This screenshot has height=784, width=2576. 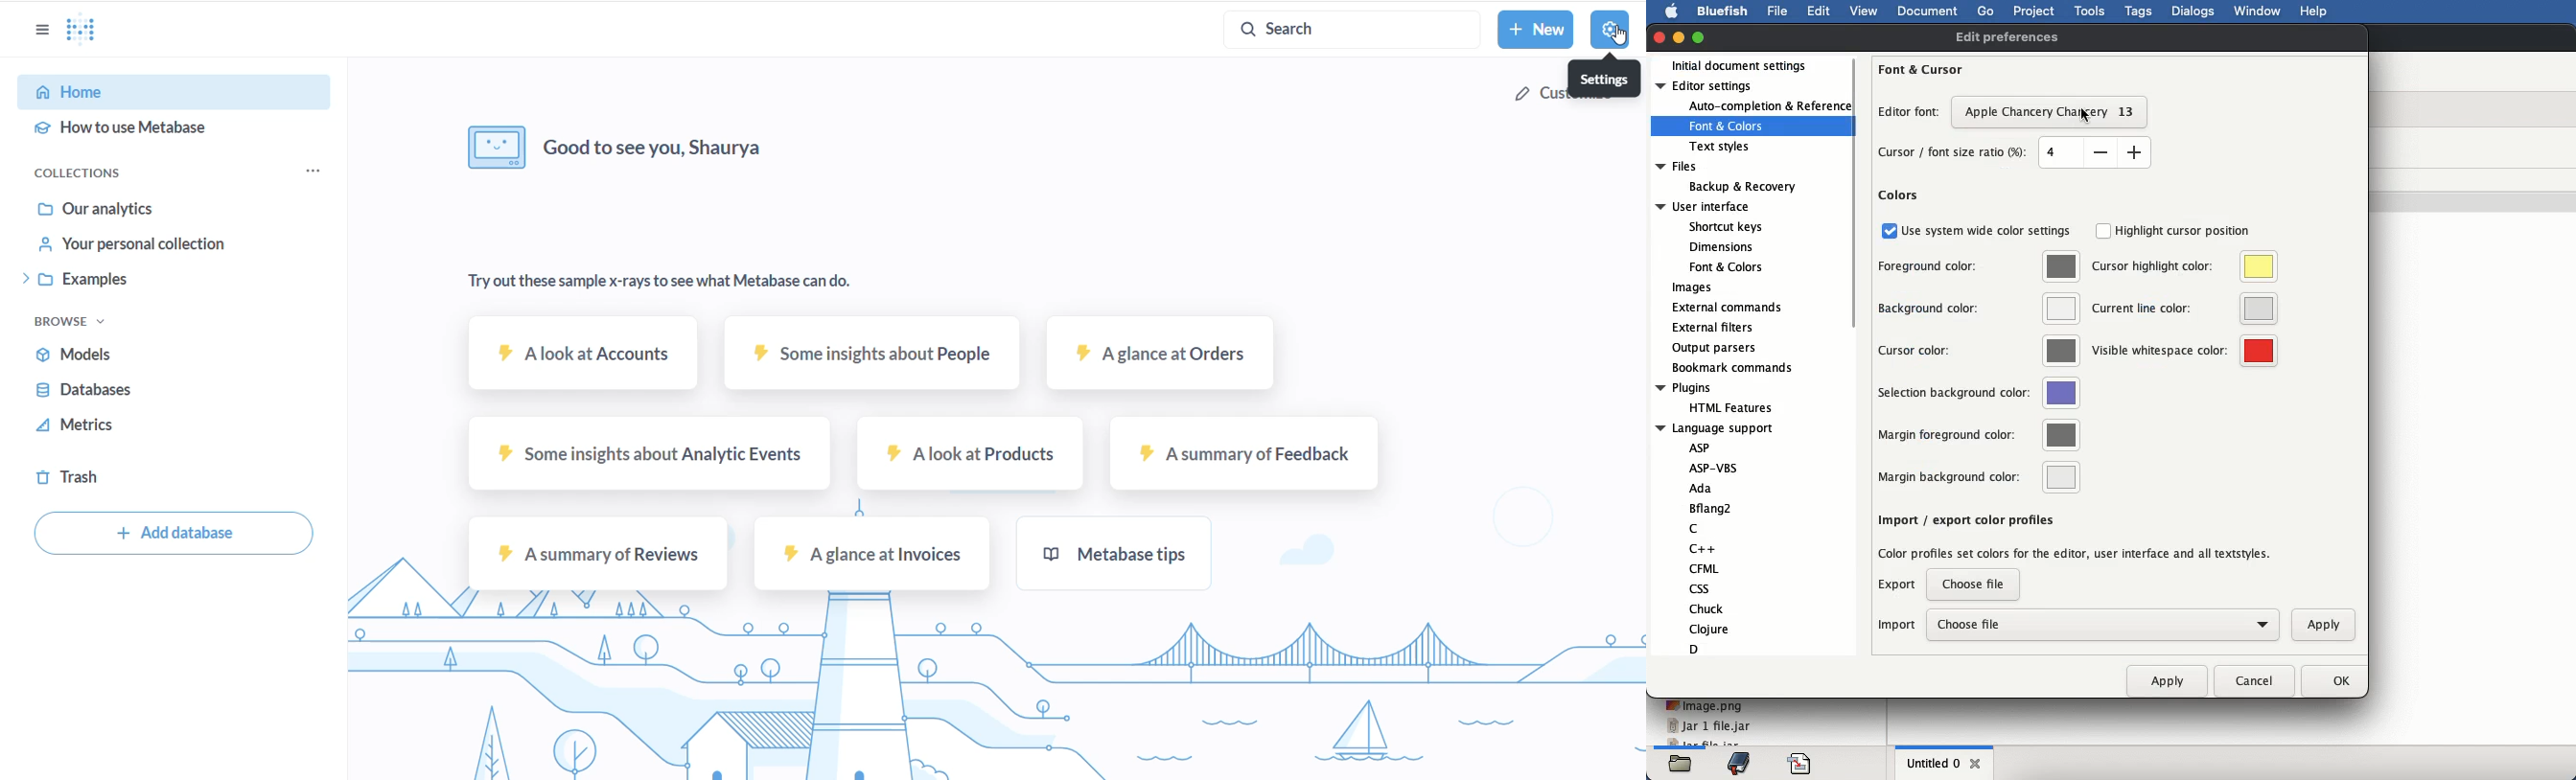 I want to click on image, so click(x=1705, y=705).